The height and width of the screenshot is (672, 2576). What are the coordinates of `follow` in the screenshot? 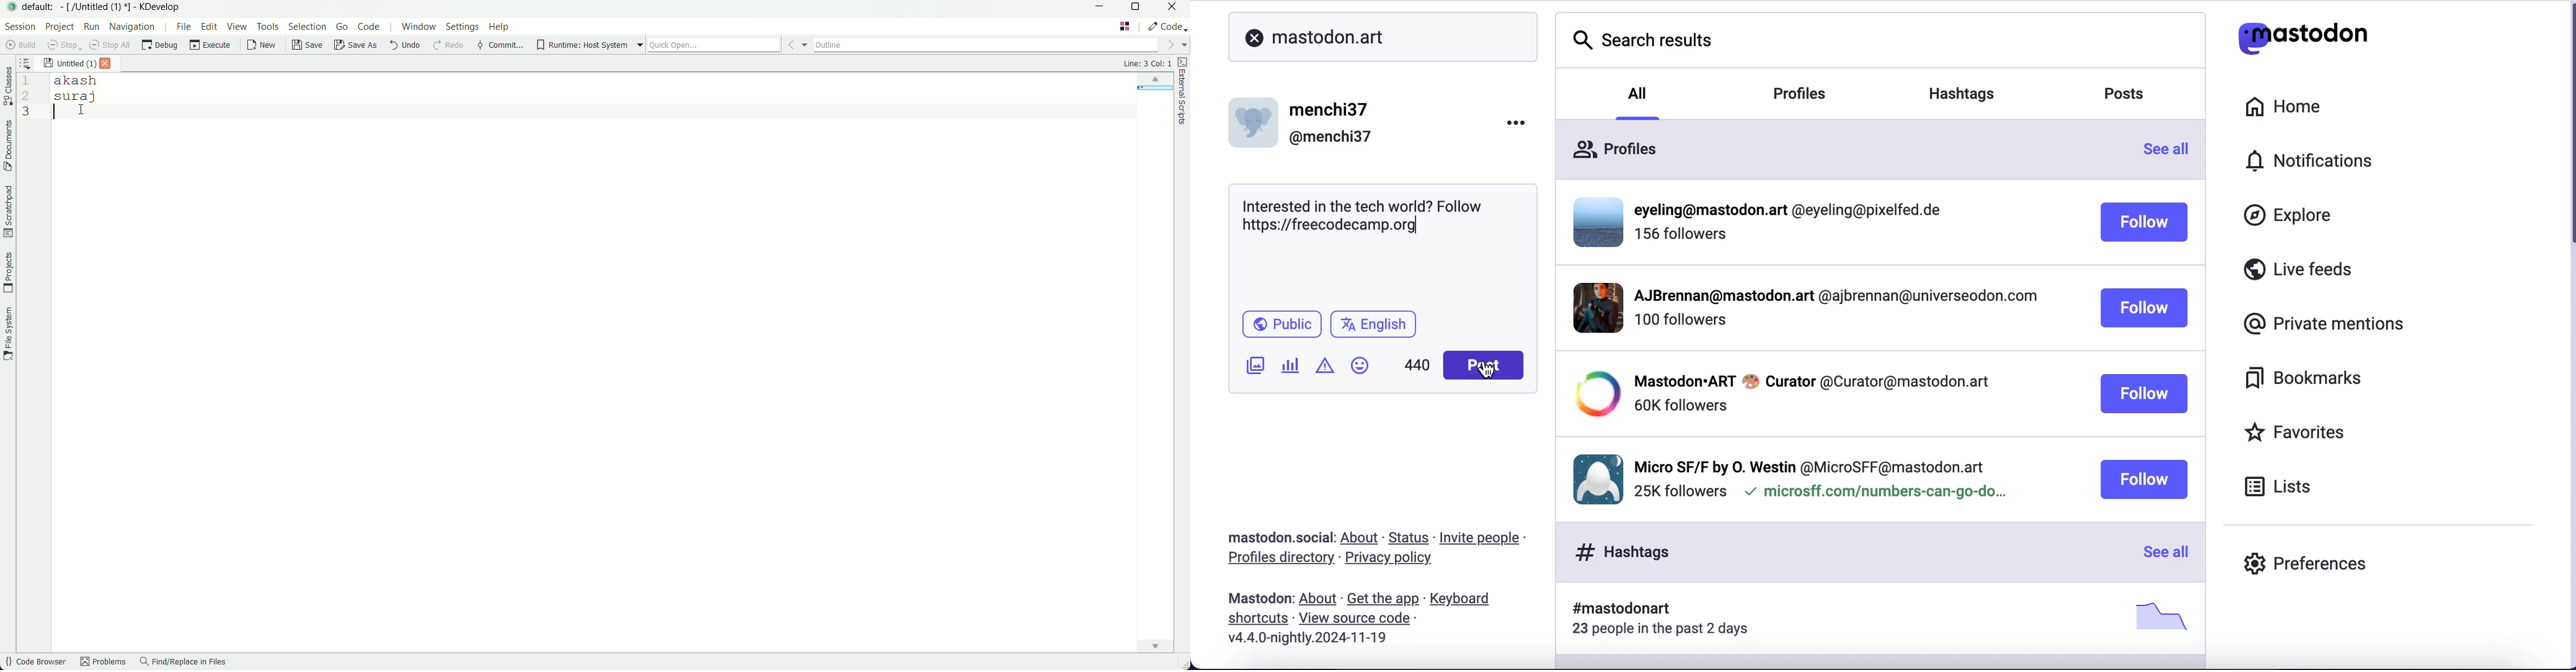 It's located at (2142, 308).